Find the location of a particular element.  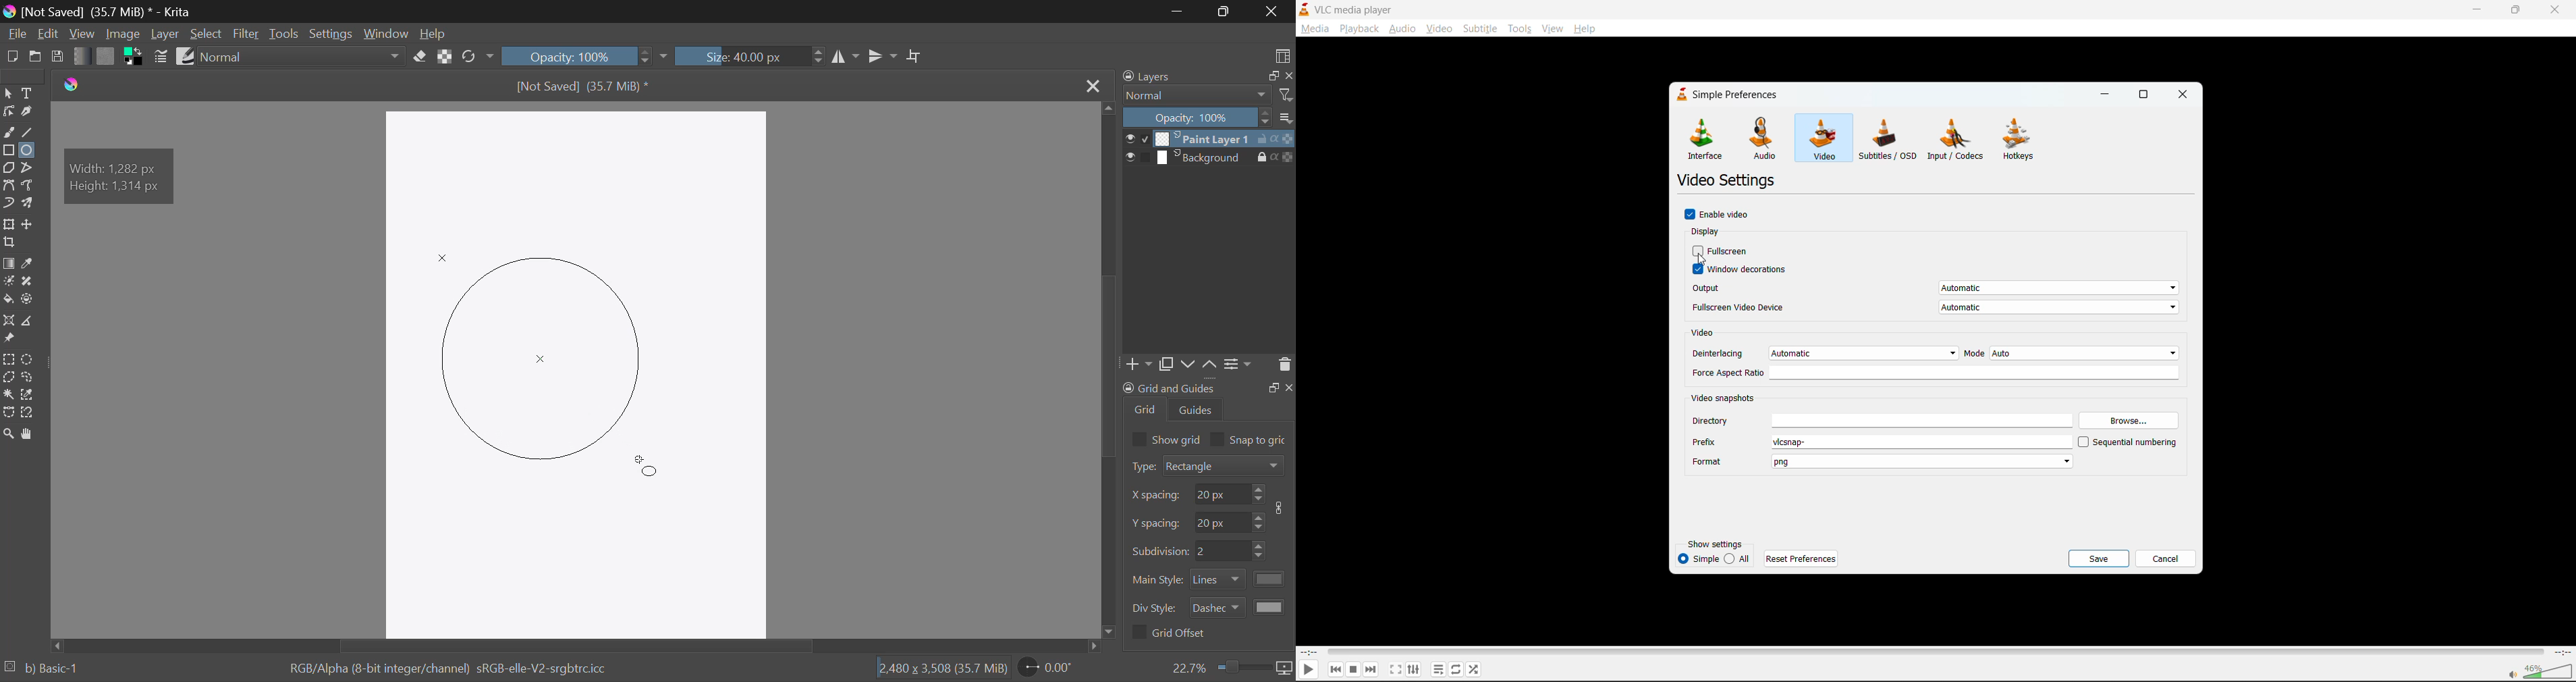

directory is located at coordinates (1885, 420).